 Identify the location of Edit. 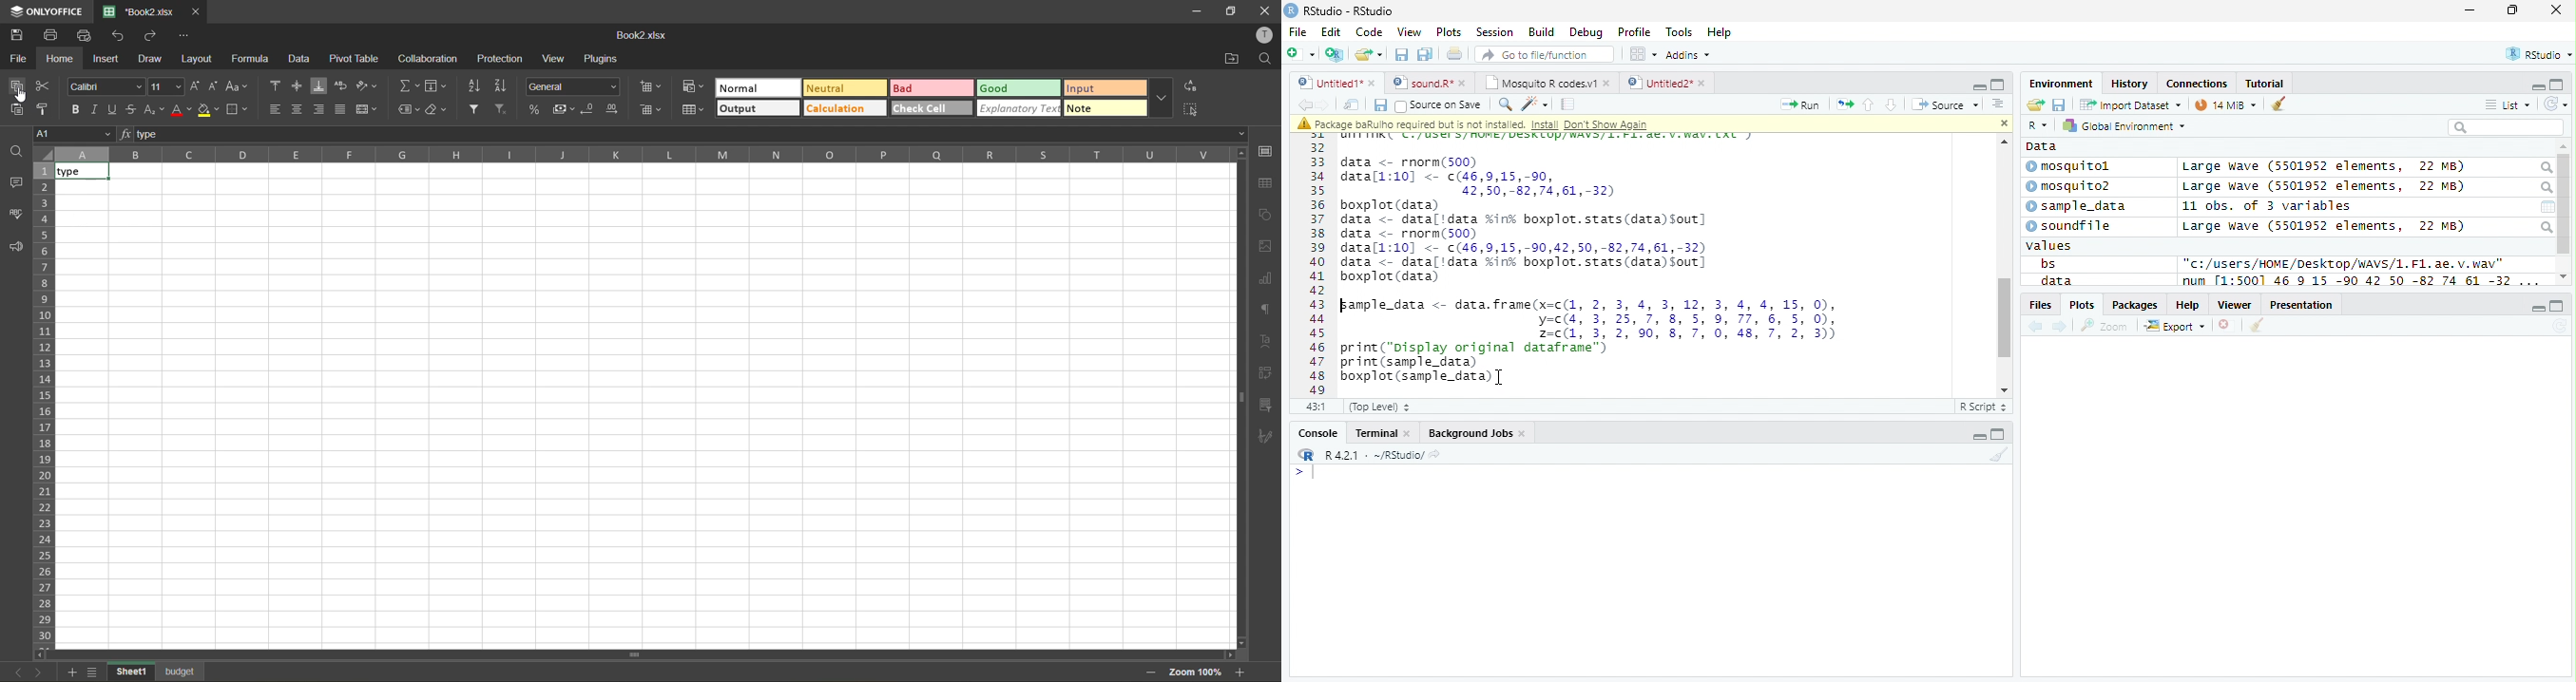
(1332, 32).